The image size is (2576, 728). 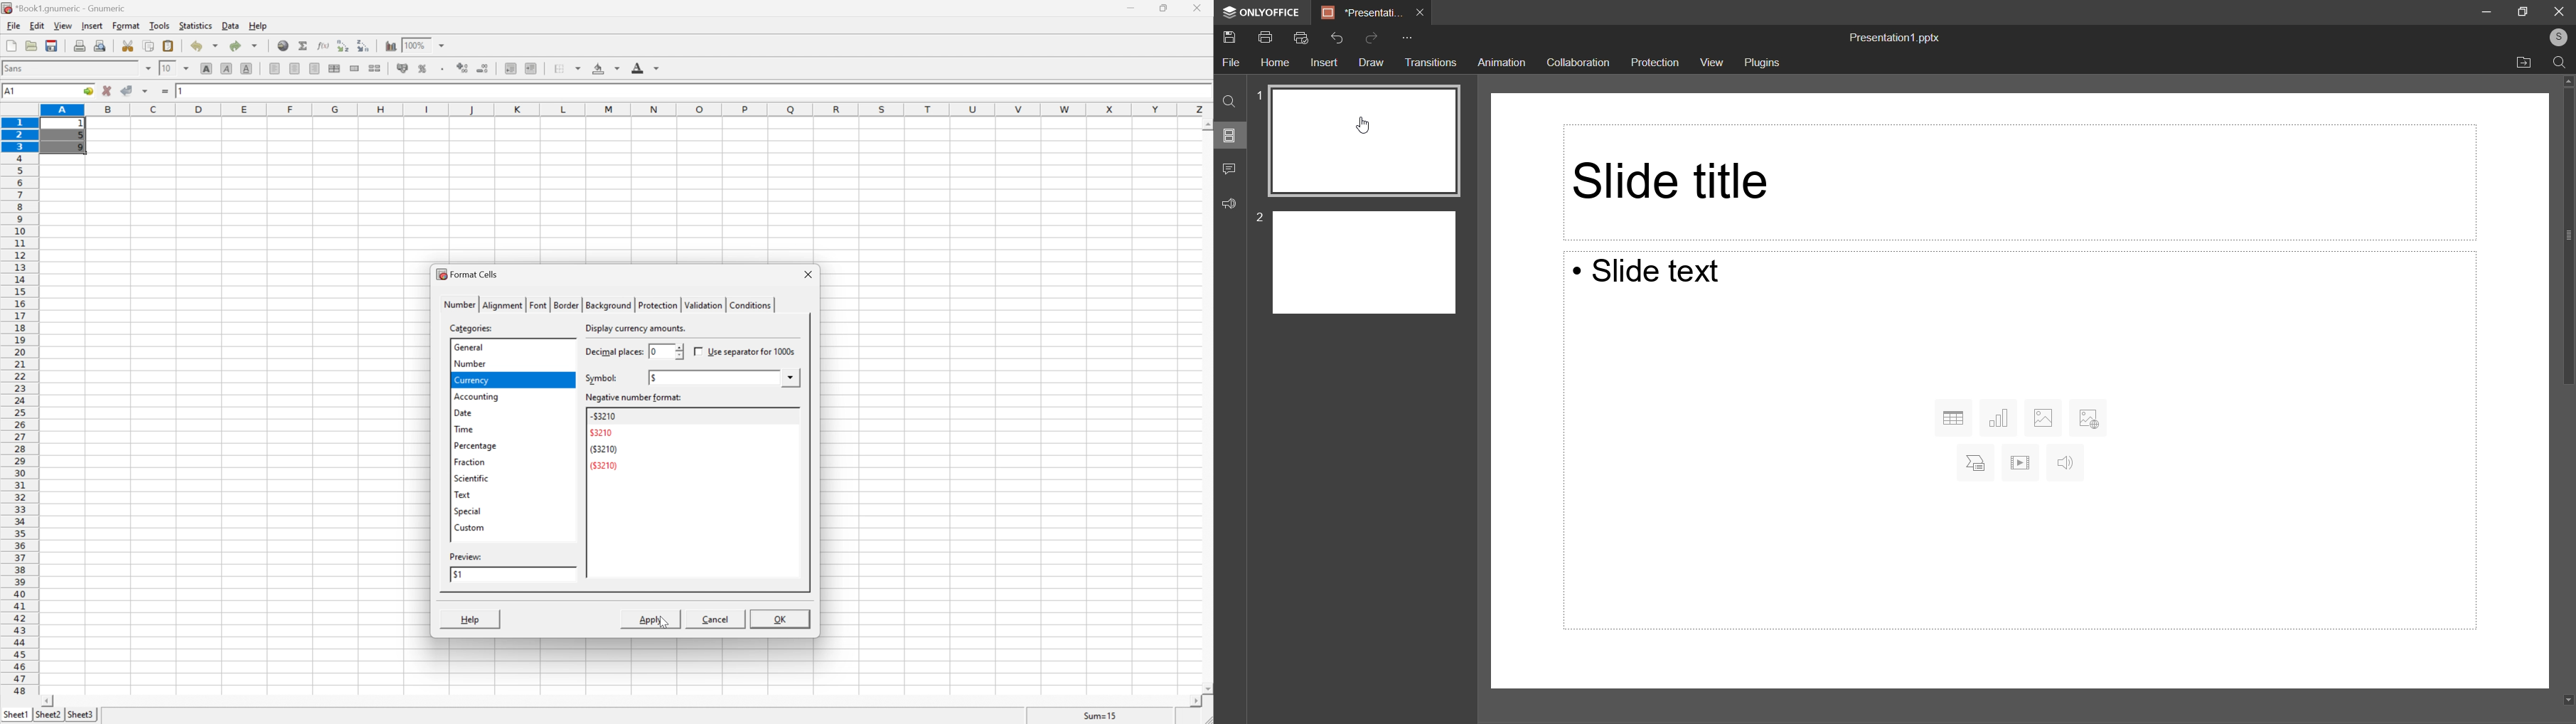 What do you see at coordinates (467, 273) in the screenshot?
I see `format cells` at bounding box center [467, 273].